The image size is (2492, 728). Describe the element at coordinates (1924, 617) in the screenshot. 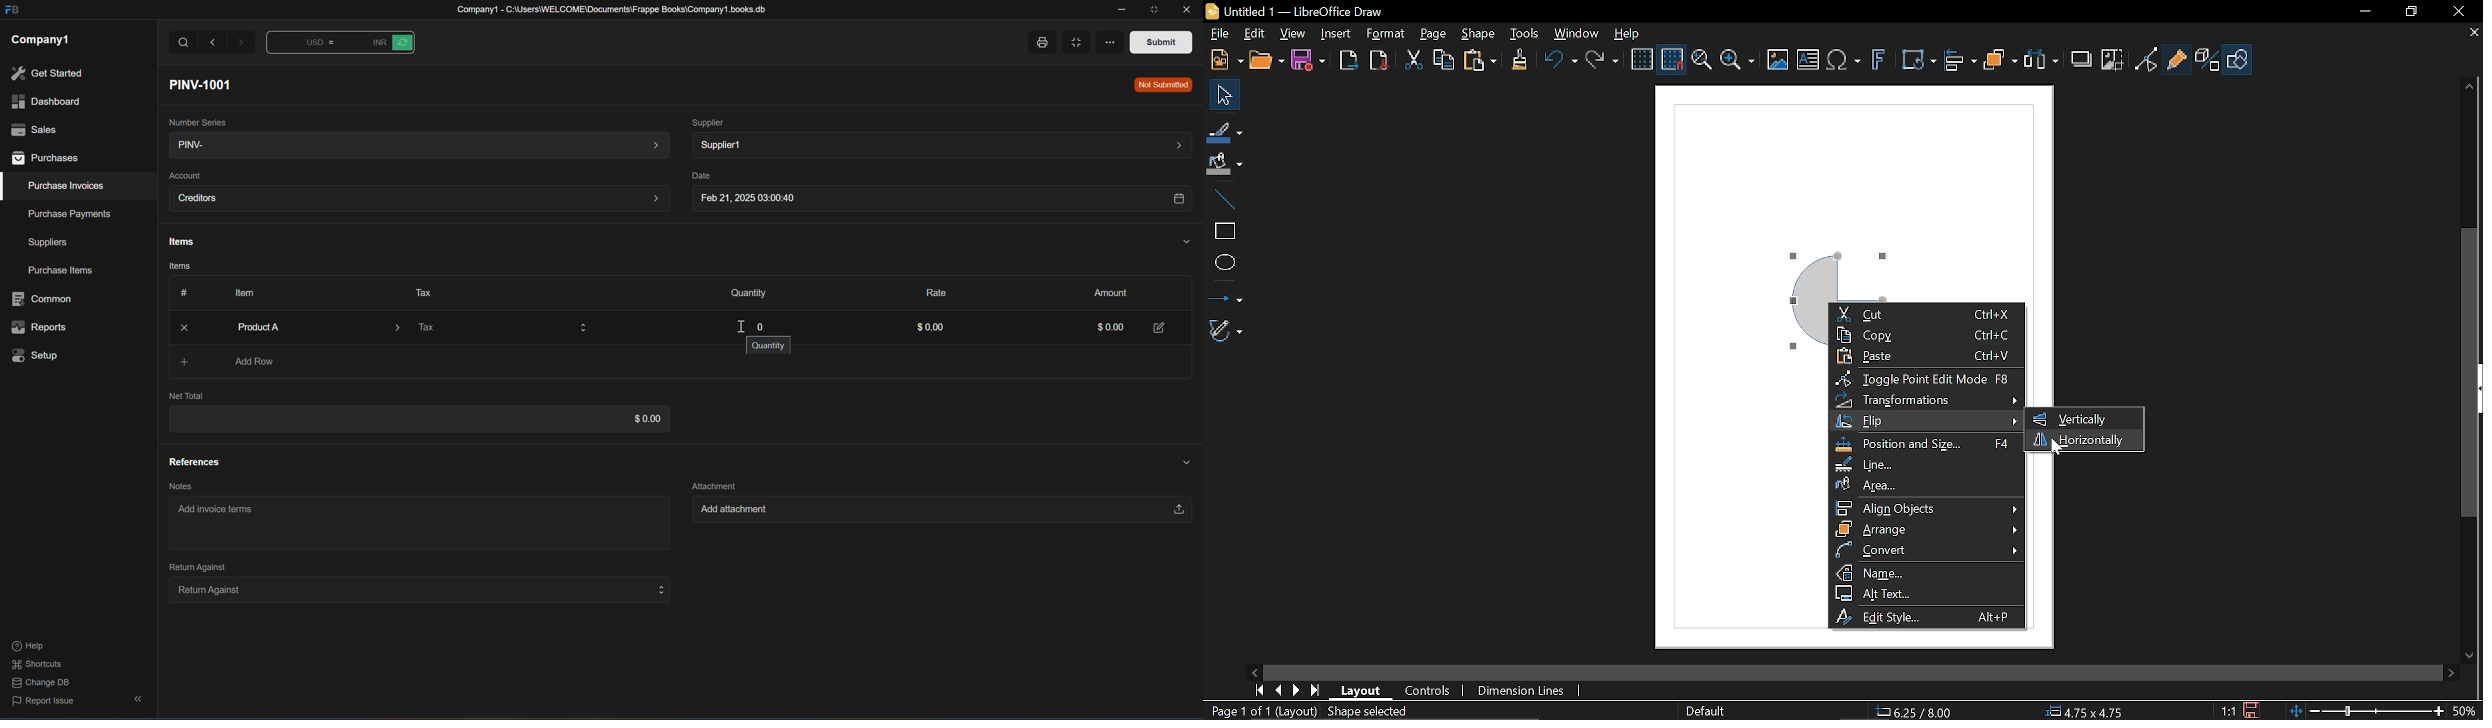

I see `Edit style   Alt+P` at that location.